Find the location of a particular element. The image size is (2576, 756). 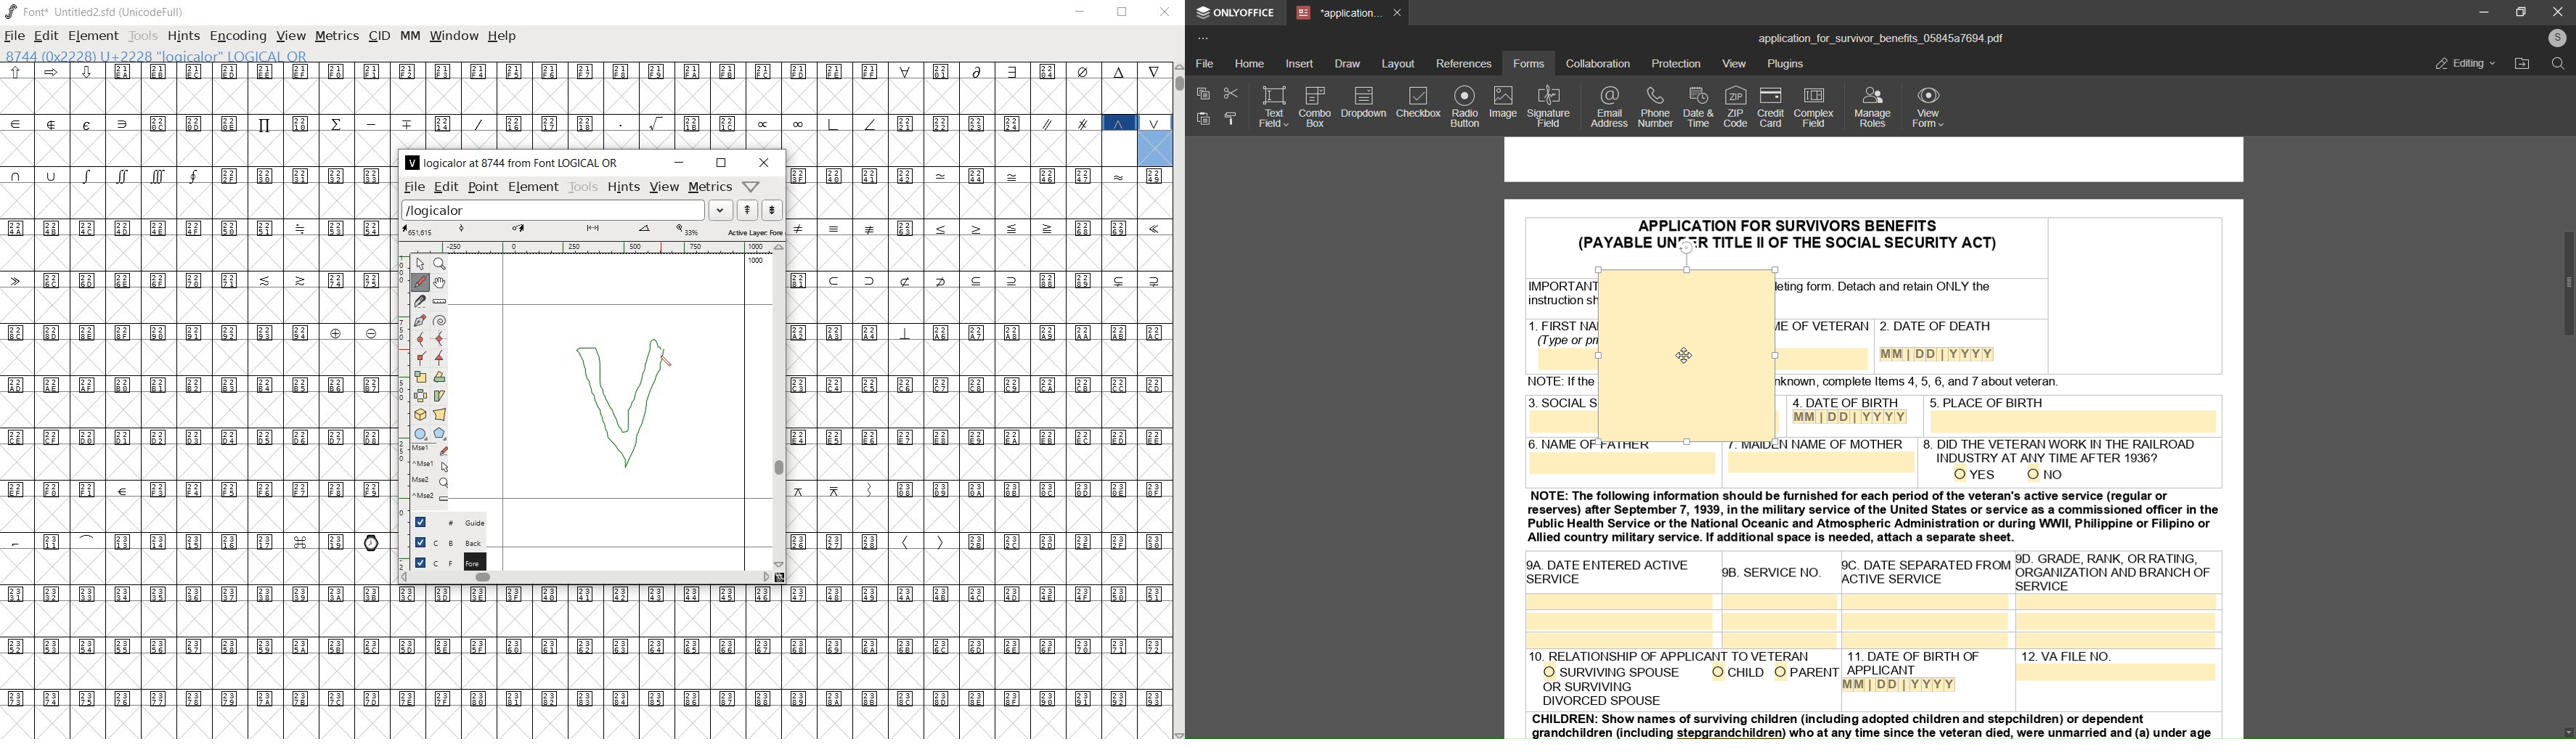

close is located at coordinates (763, 164).